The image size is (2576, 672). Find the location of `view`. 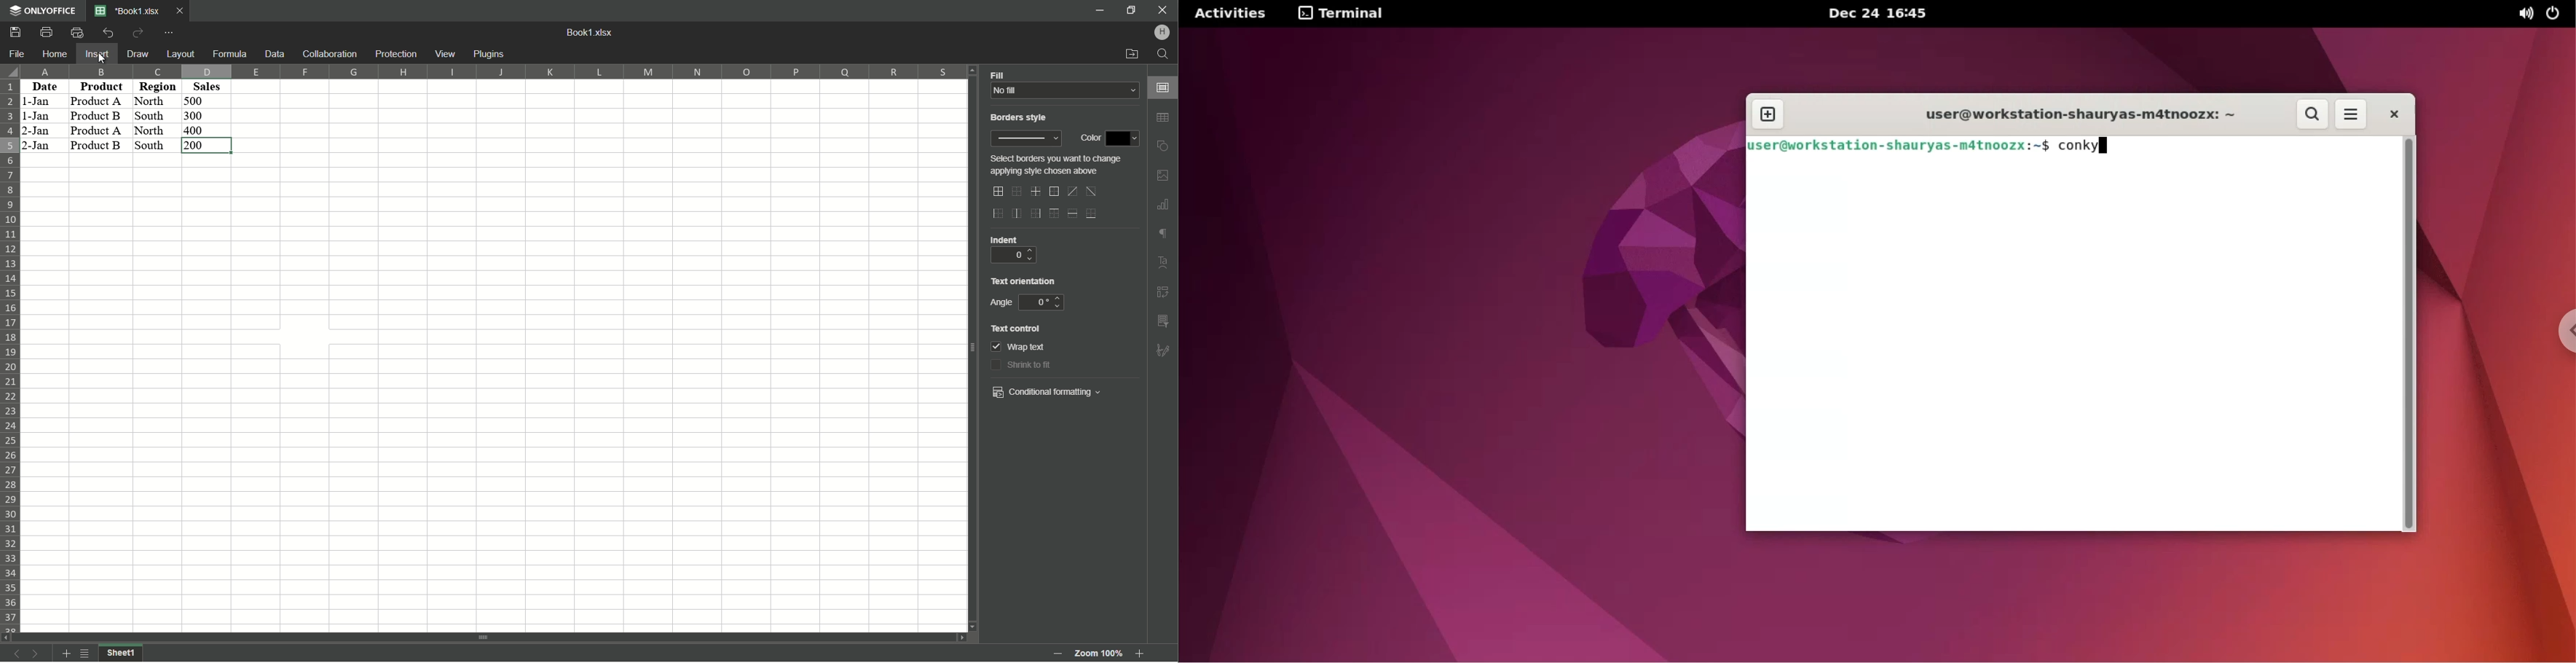

view is located at coordinates (446, 55).